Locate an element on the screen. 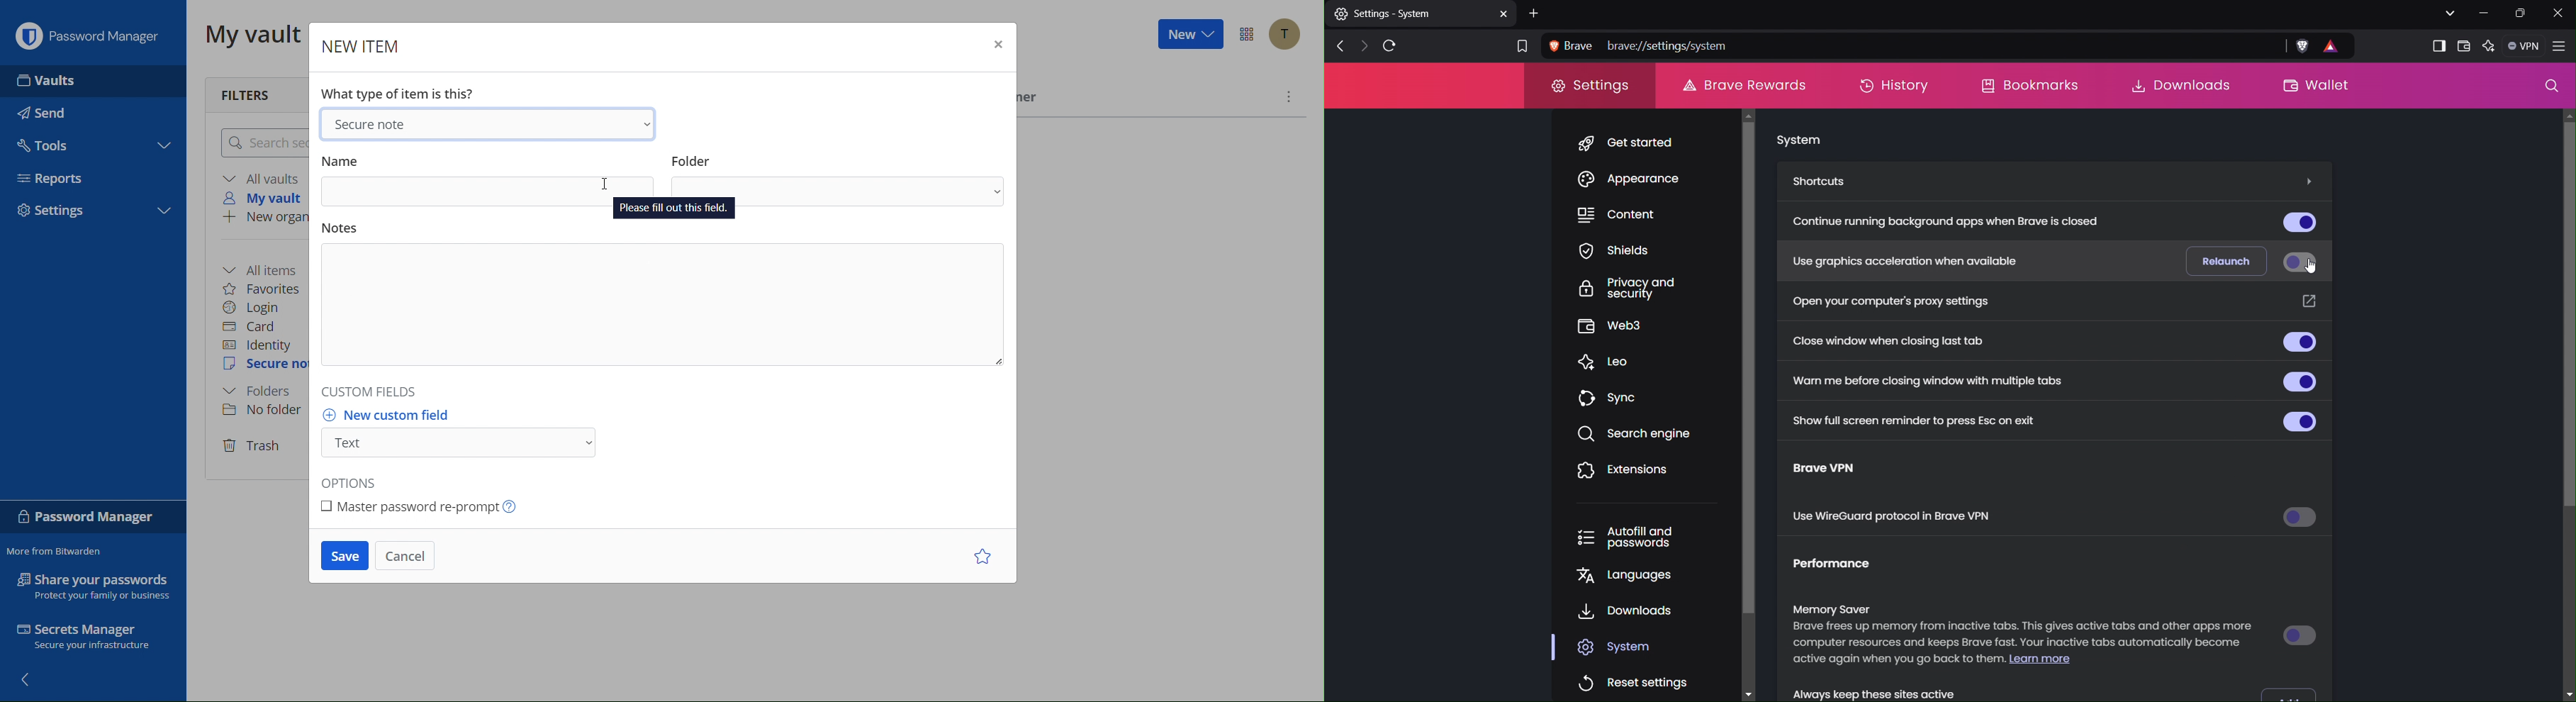 The height and width of the screenshot is (728, 2576). Languages is located at coordinates (1632, 578).